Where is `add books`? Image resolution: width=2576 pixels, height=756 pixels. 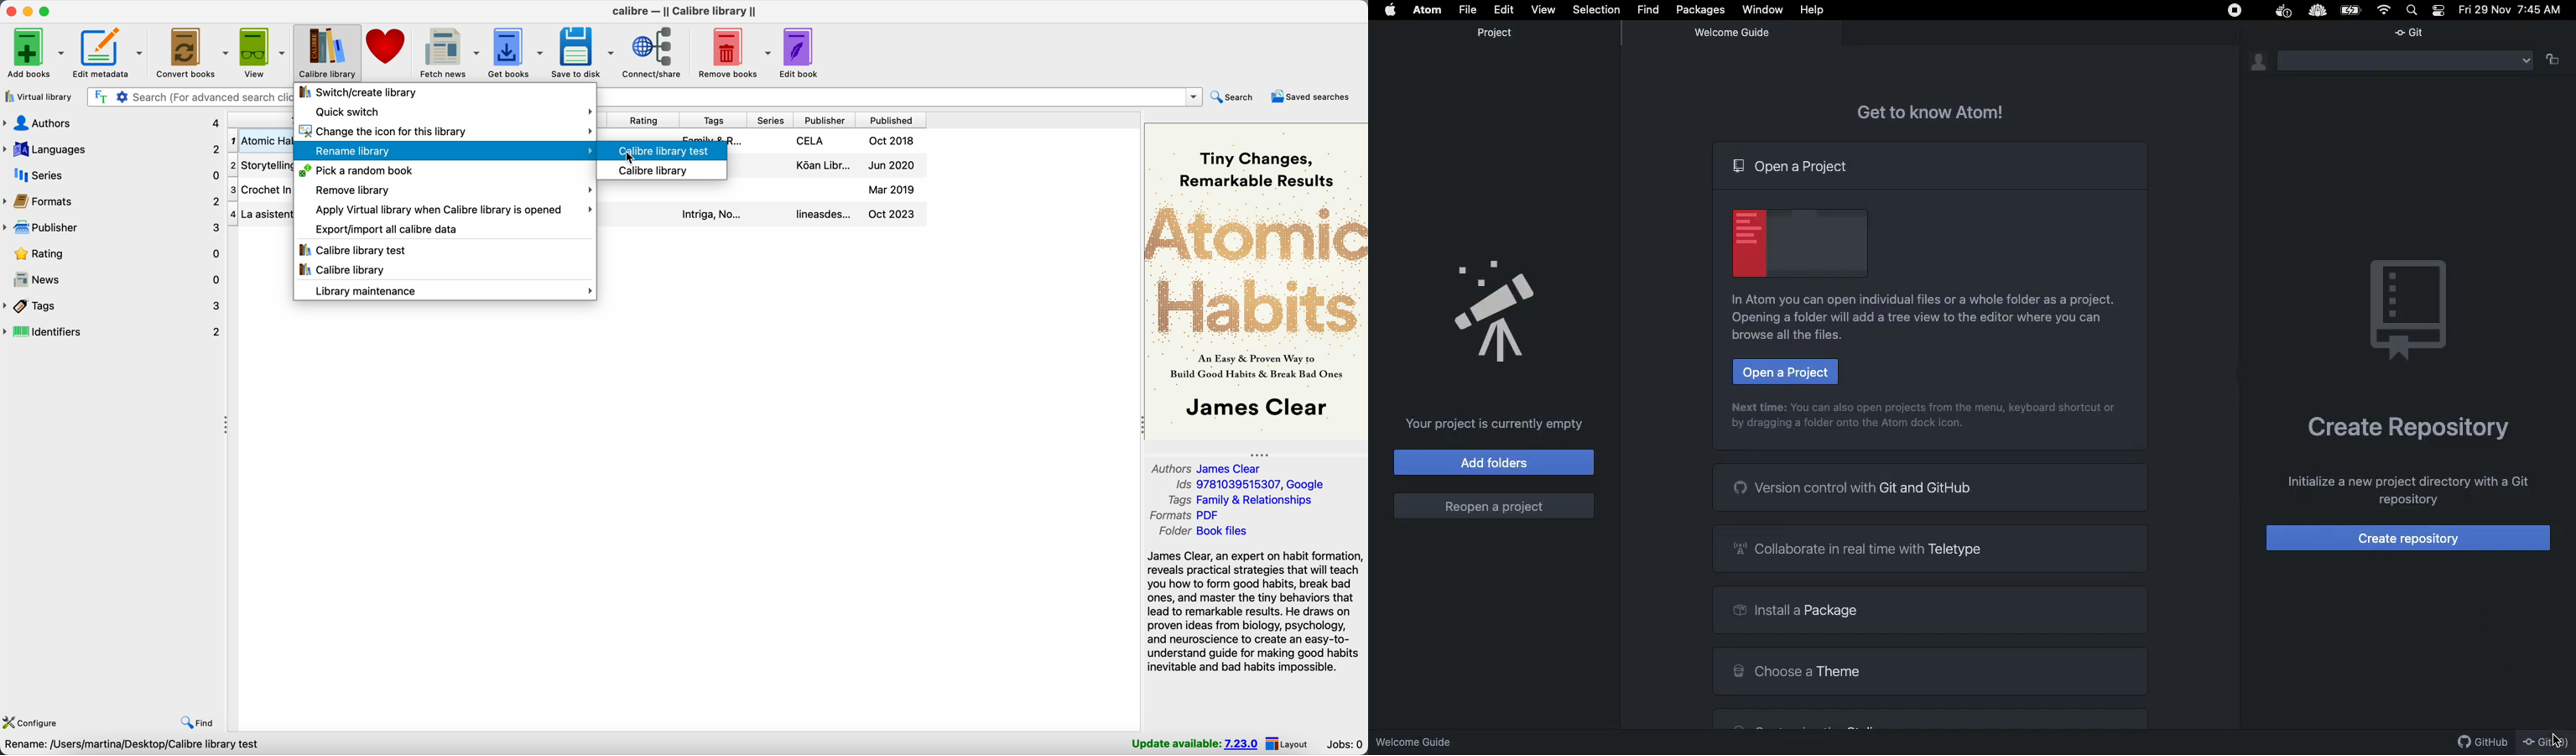 add books is located at coordinates (36, 53).